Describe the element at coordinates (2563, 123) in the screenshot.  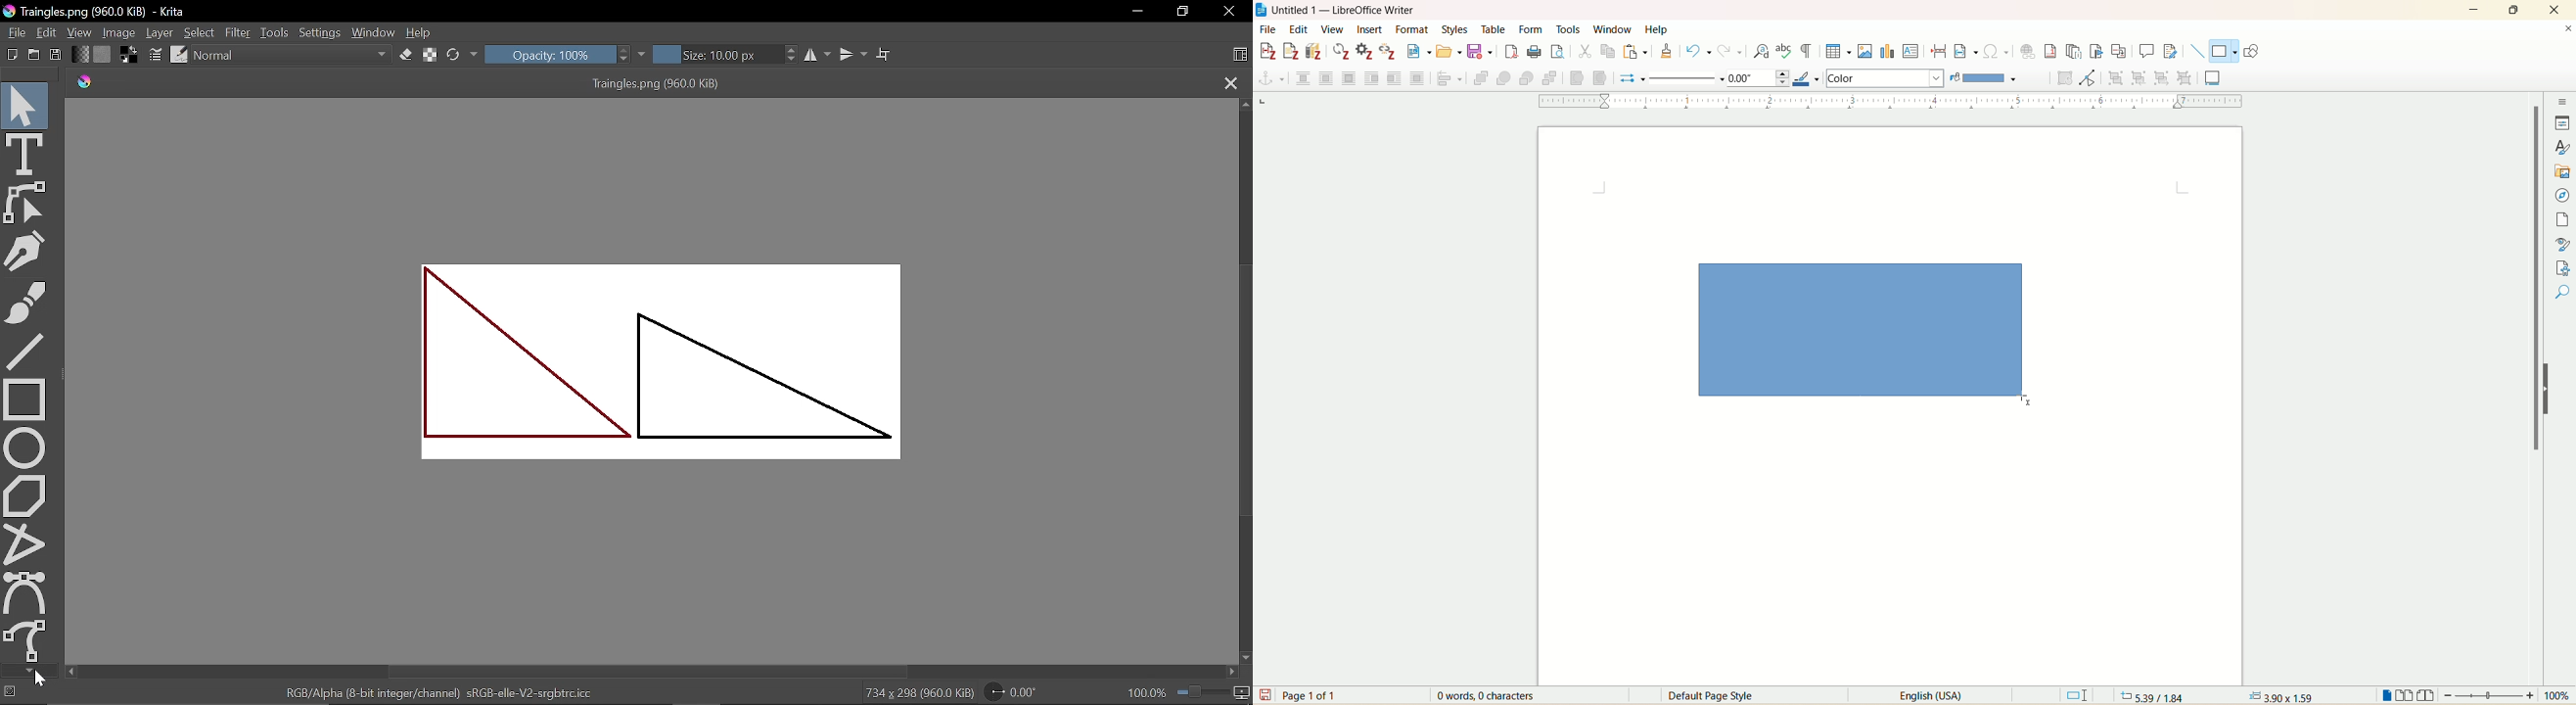
I see `properties` at that location.